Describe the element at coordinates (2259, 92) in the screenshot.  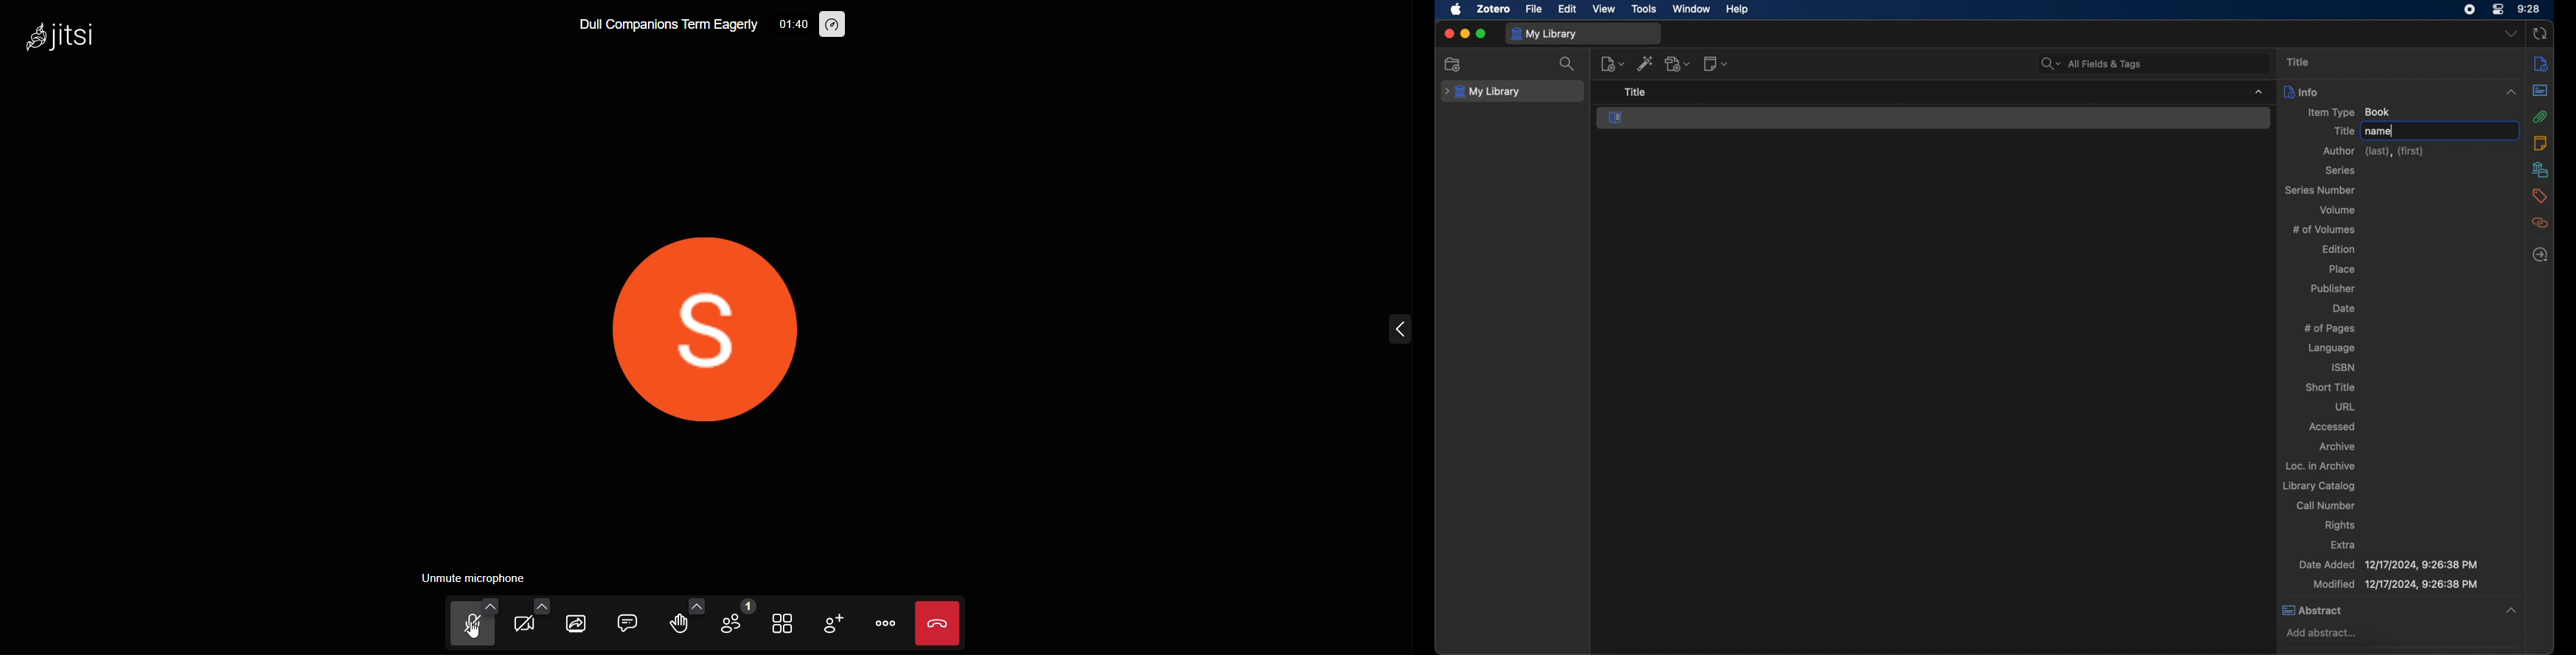
I see `dropdown` at that location.